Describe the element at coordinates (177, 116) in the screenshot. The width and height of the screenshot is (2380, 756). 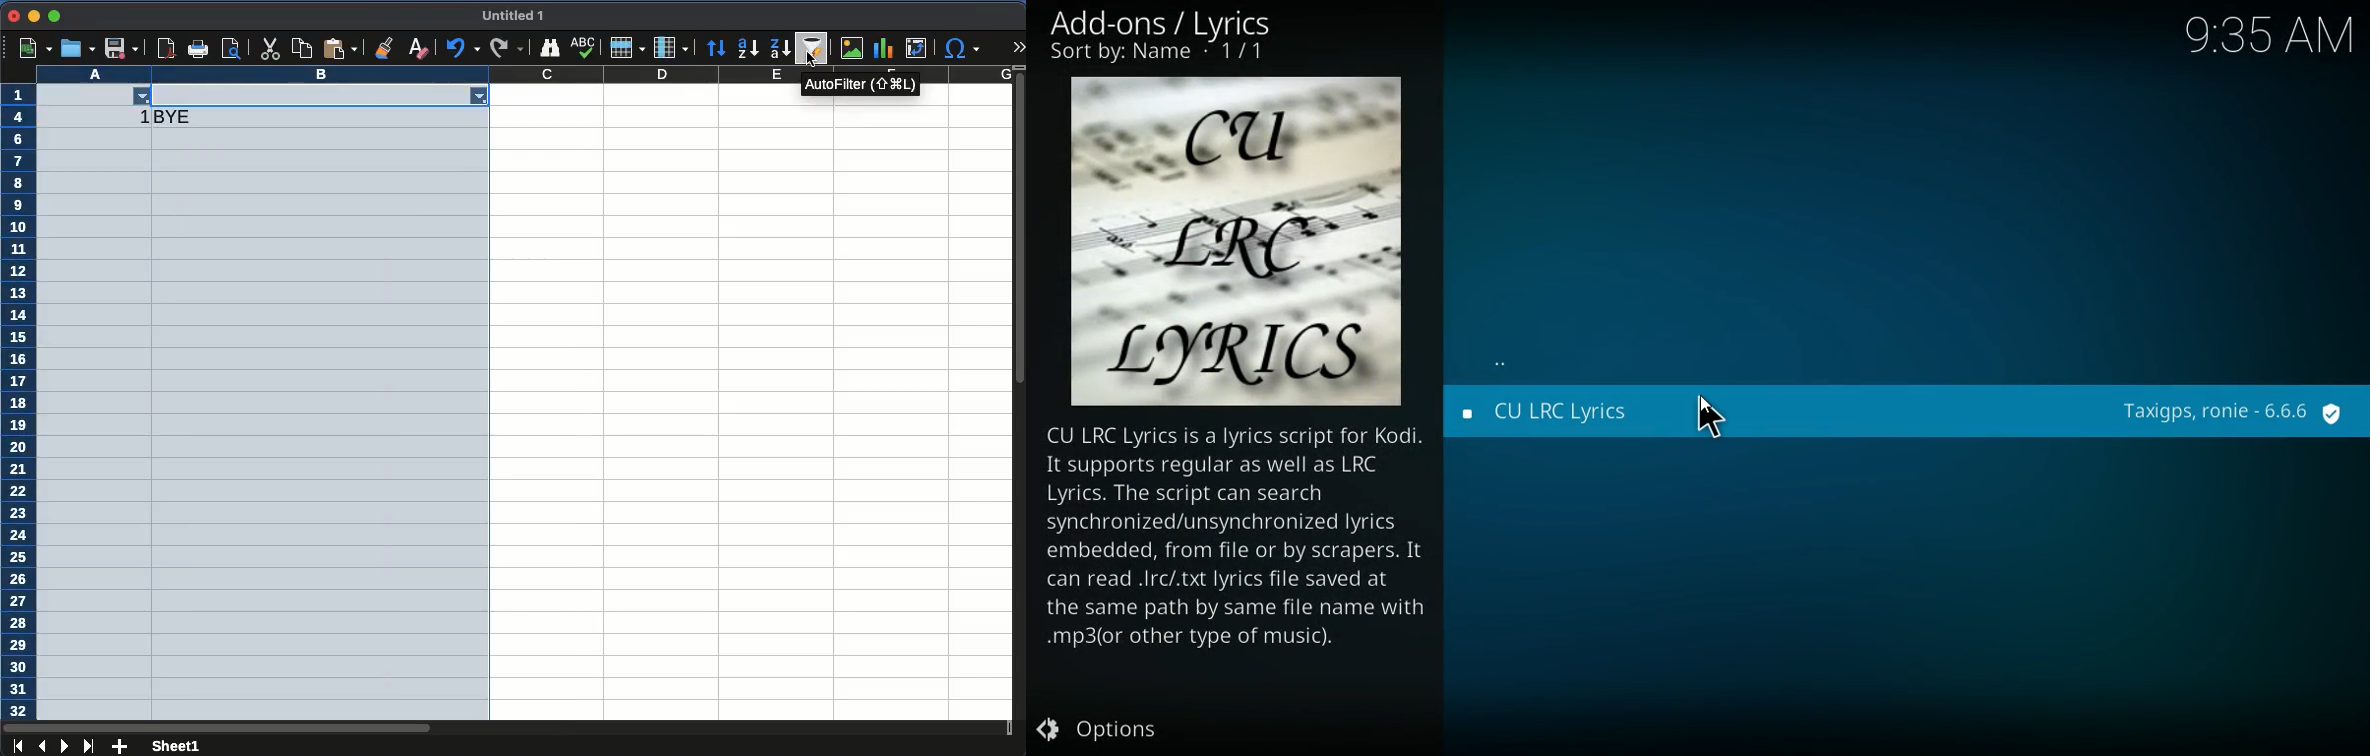
I see `bye` at that location.